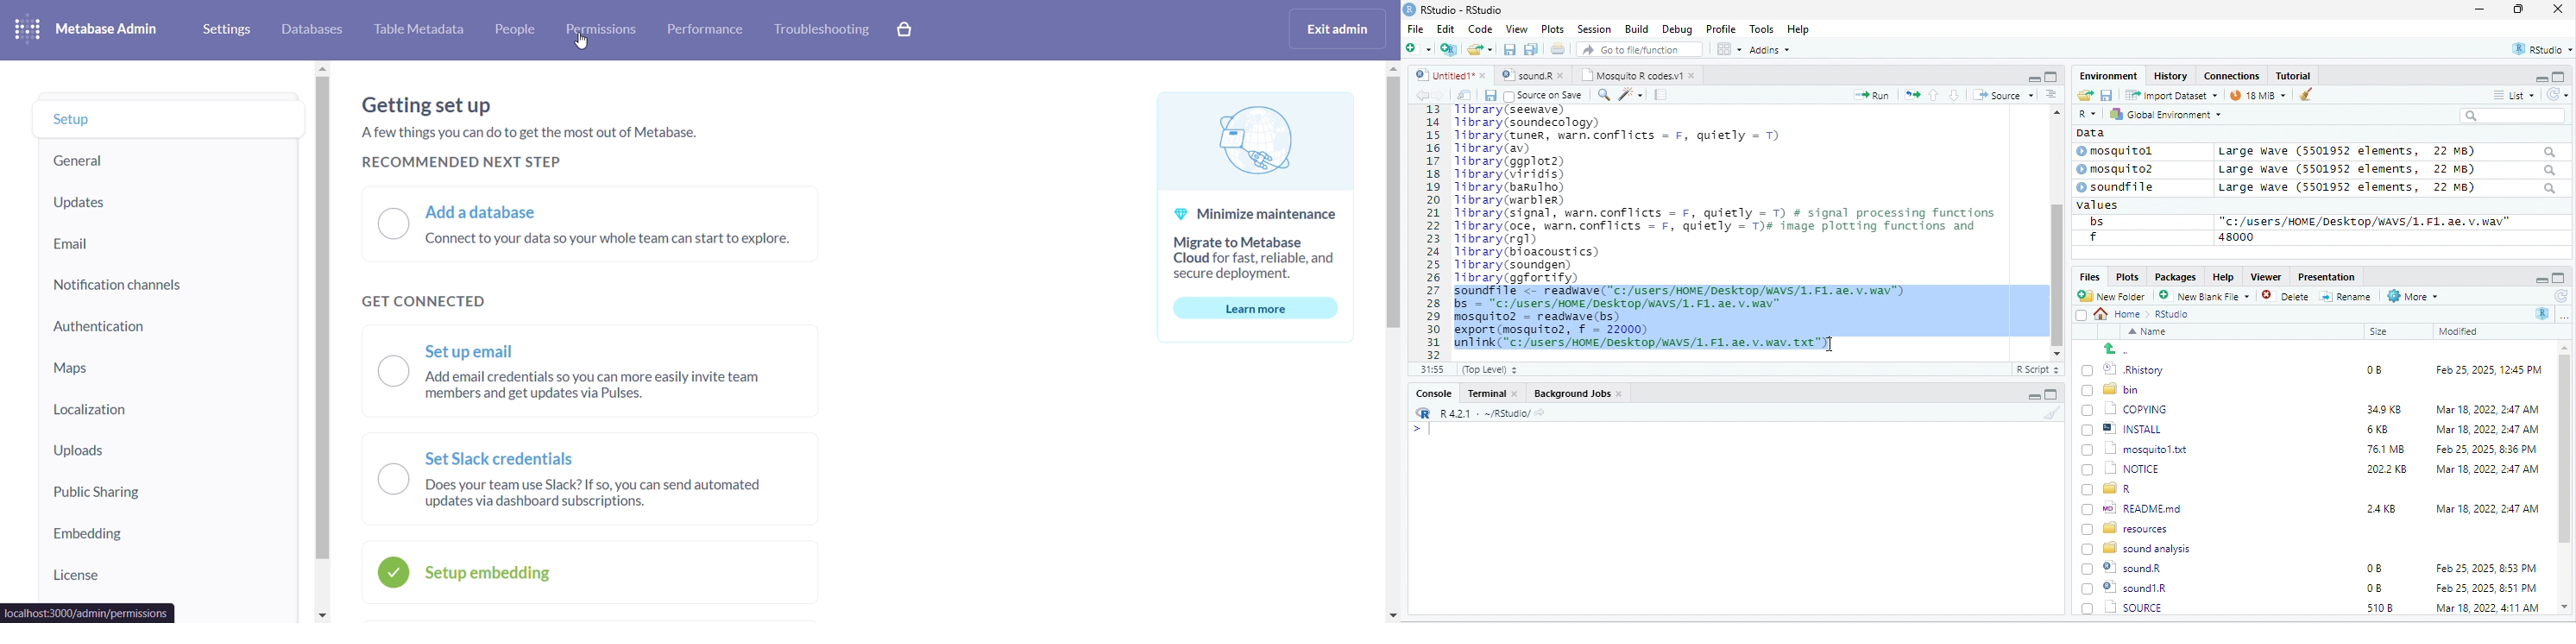 This screenshot has width=2576, height=644. What do you see at coordinates (1637, 28) in the screenshot?
I see `Build` at bounding box center [1637, 28].